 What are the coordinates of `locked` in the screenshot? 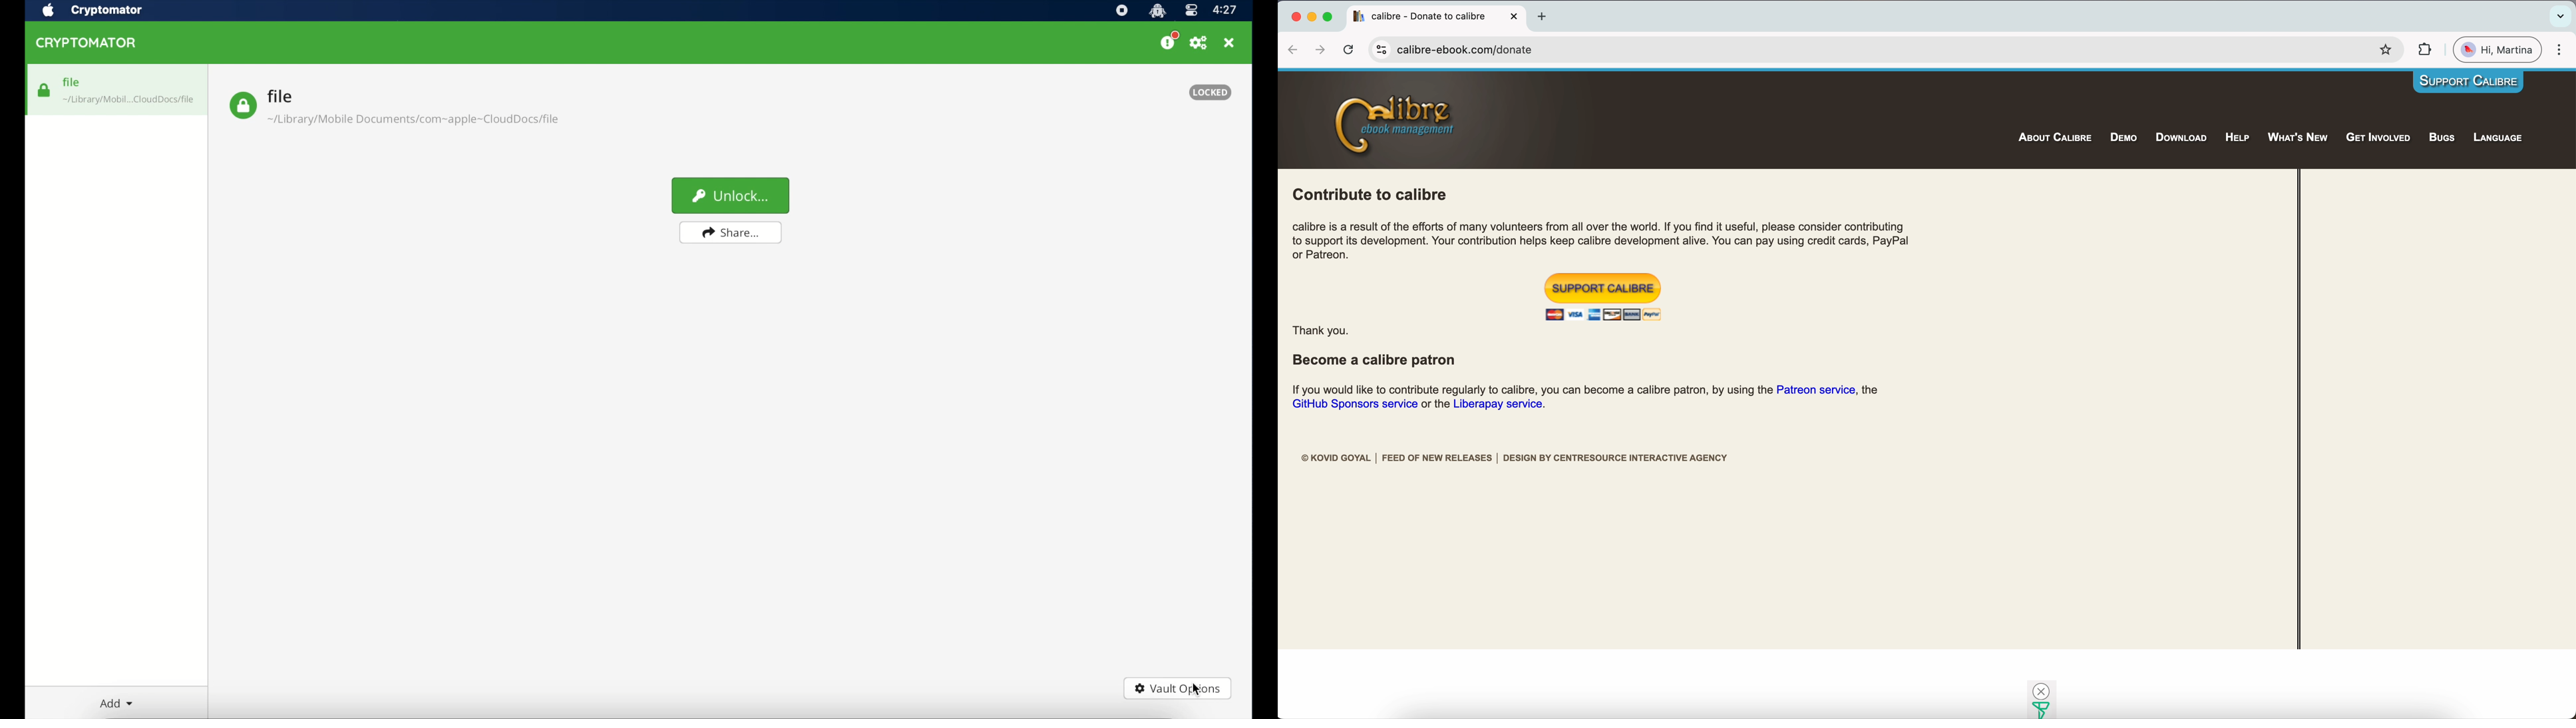 It's located at (1210, 92).